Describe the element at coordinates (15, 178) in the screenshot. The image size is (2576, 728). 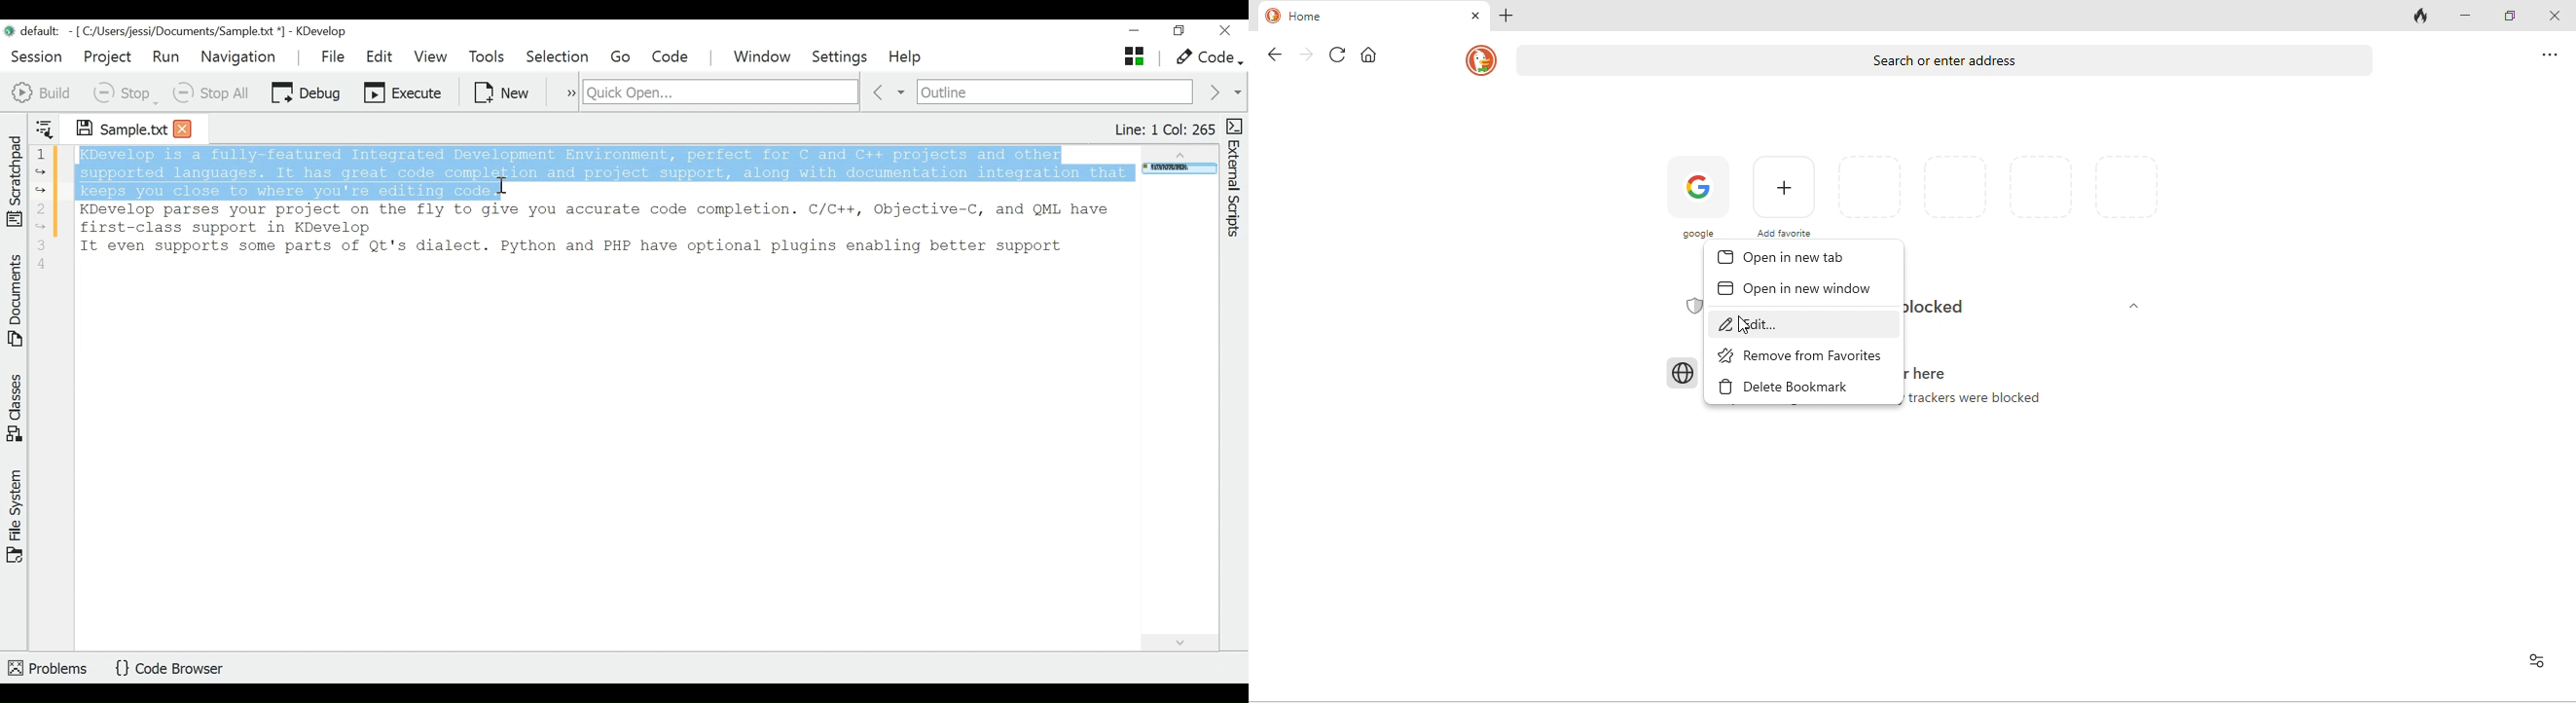
I see `Scratchpad` at that location.